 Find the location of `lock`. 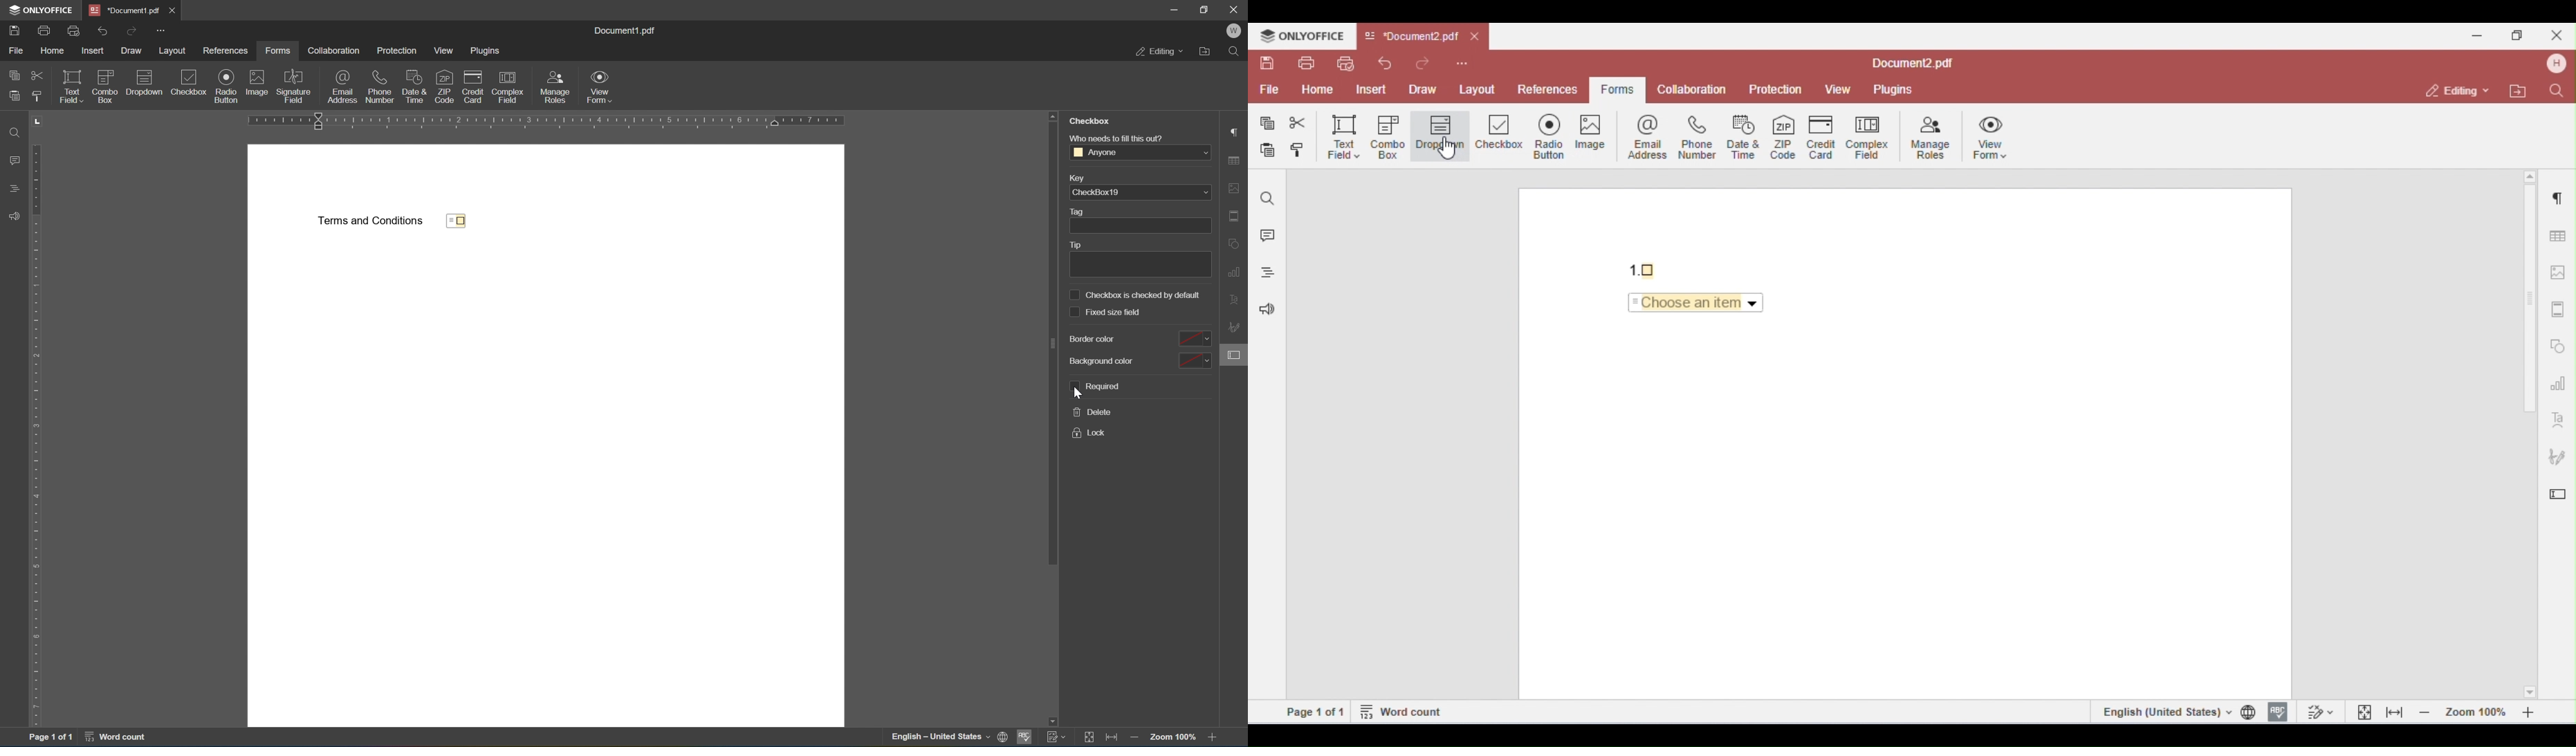

lock is located at coordinates (1092, 434).